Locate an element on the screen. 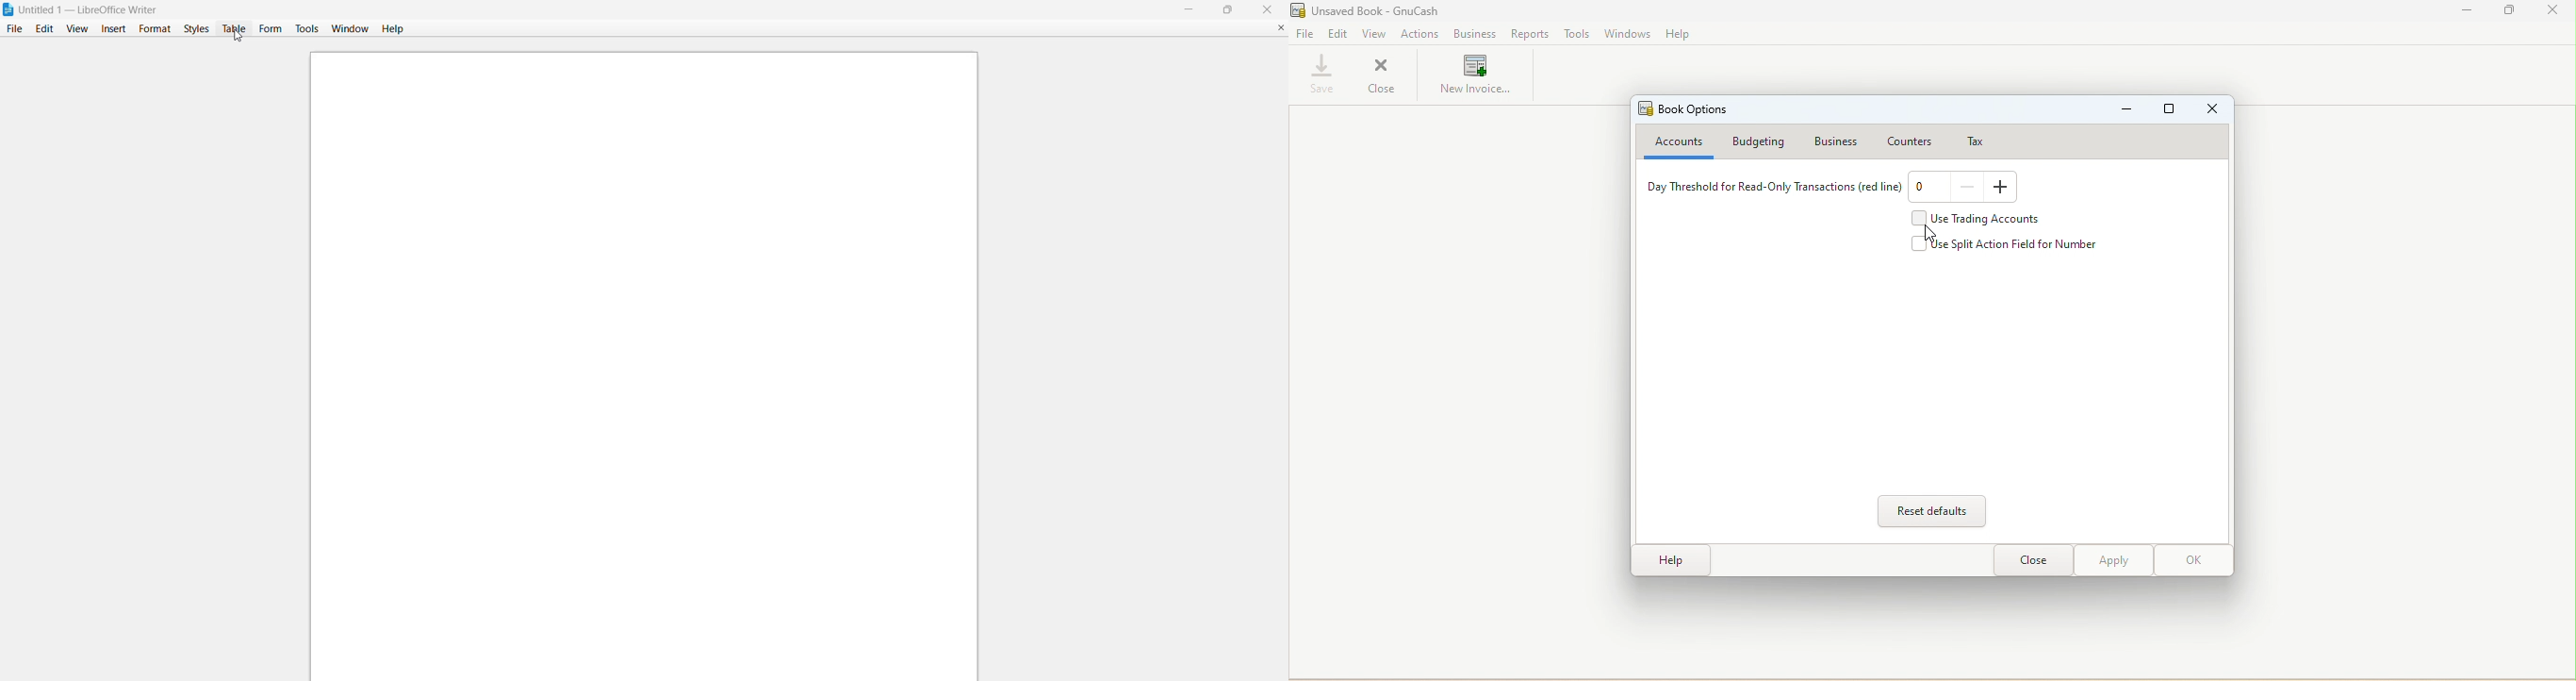 This screenshot has height=700, width=2576. Book options is located at coordinates (1687, 109).